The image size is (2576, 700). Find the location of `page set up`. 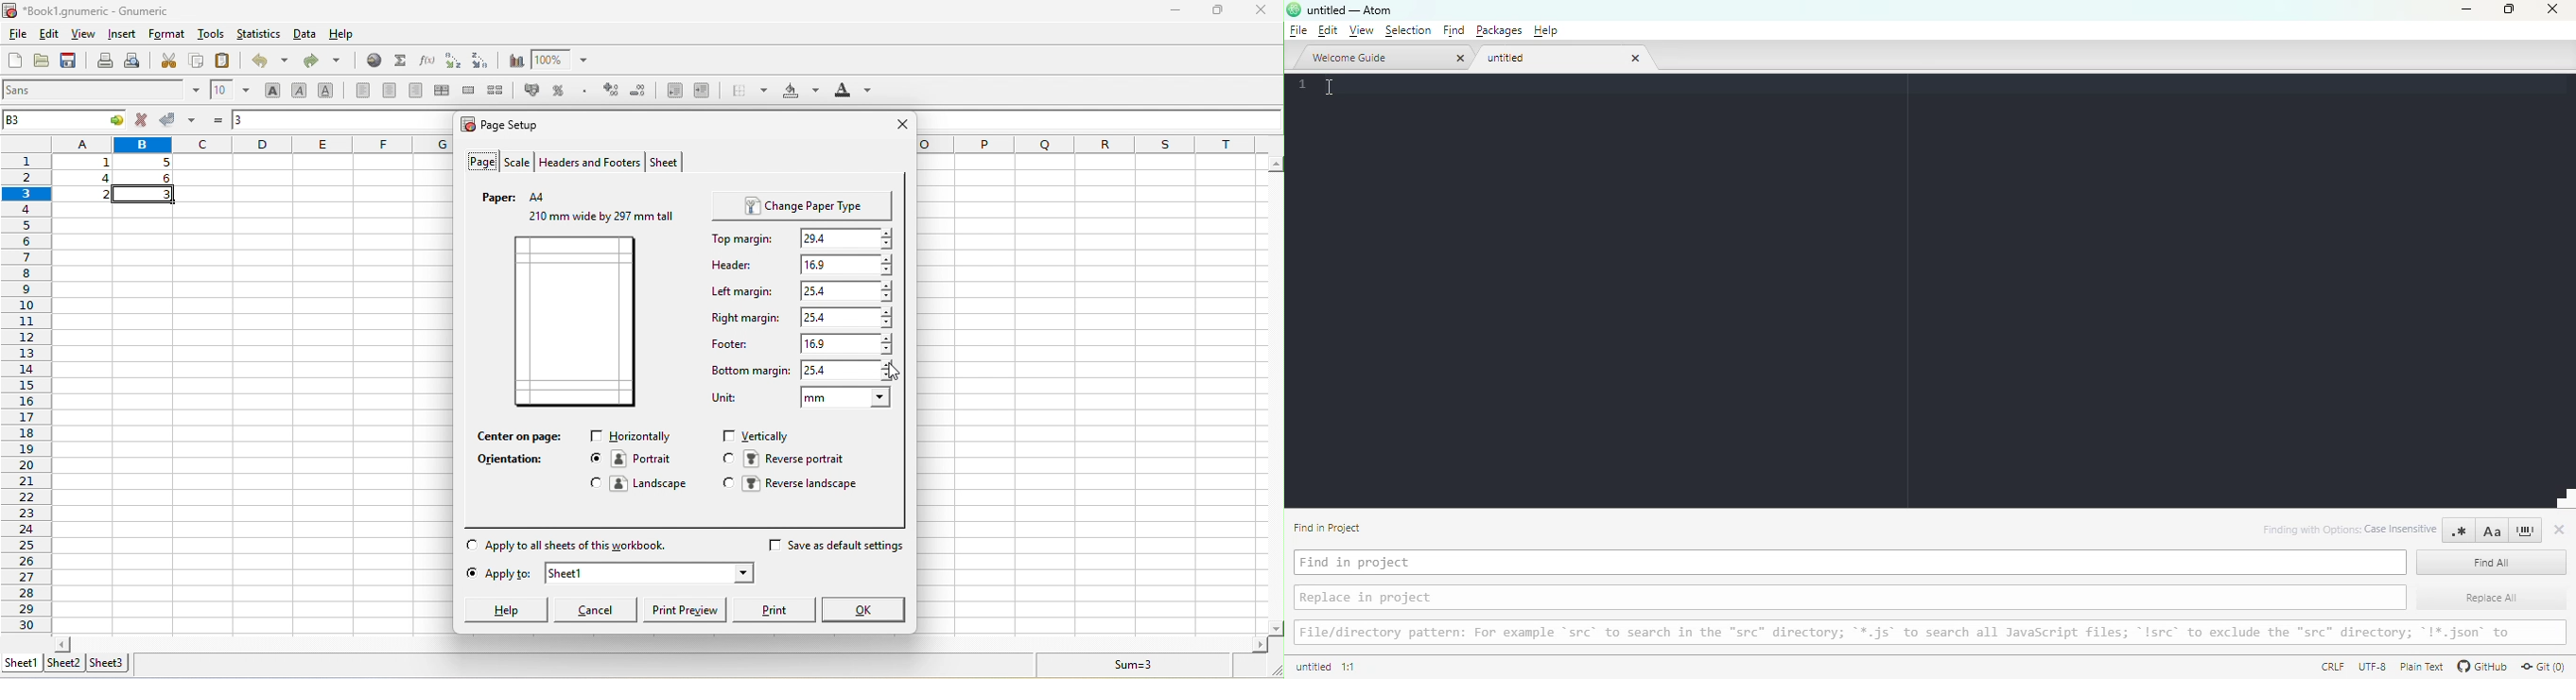

page set up is located at coordinates (508, 122).